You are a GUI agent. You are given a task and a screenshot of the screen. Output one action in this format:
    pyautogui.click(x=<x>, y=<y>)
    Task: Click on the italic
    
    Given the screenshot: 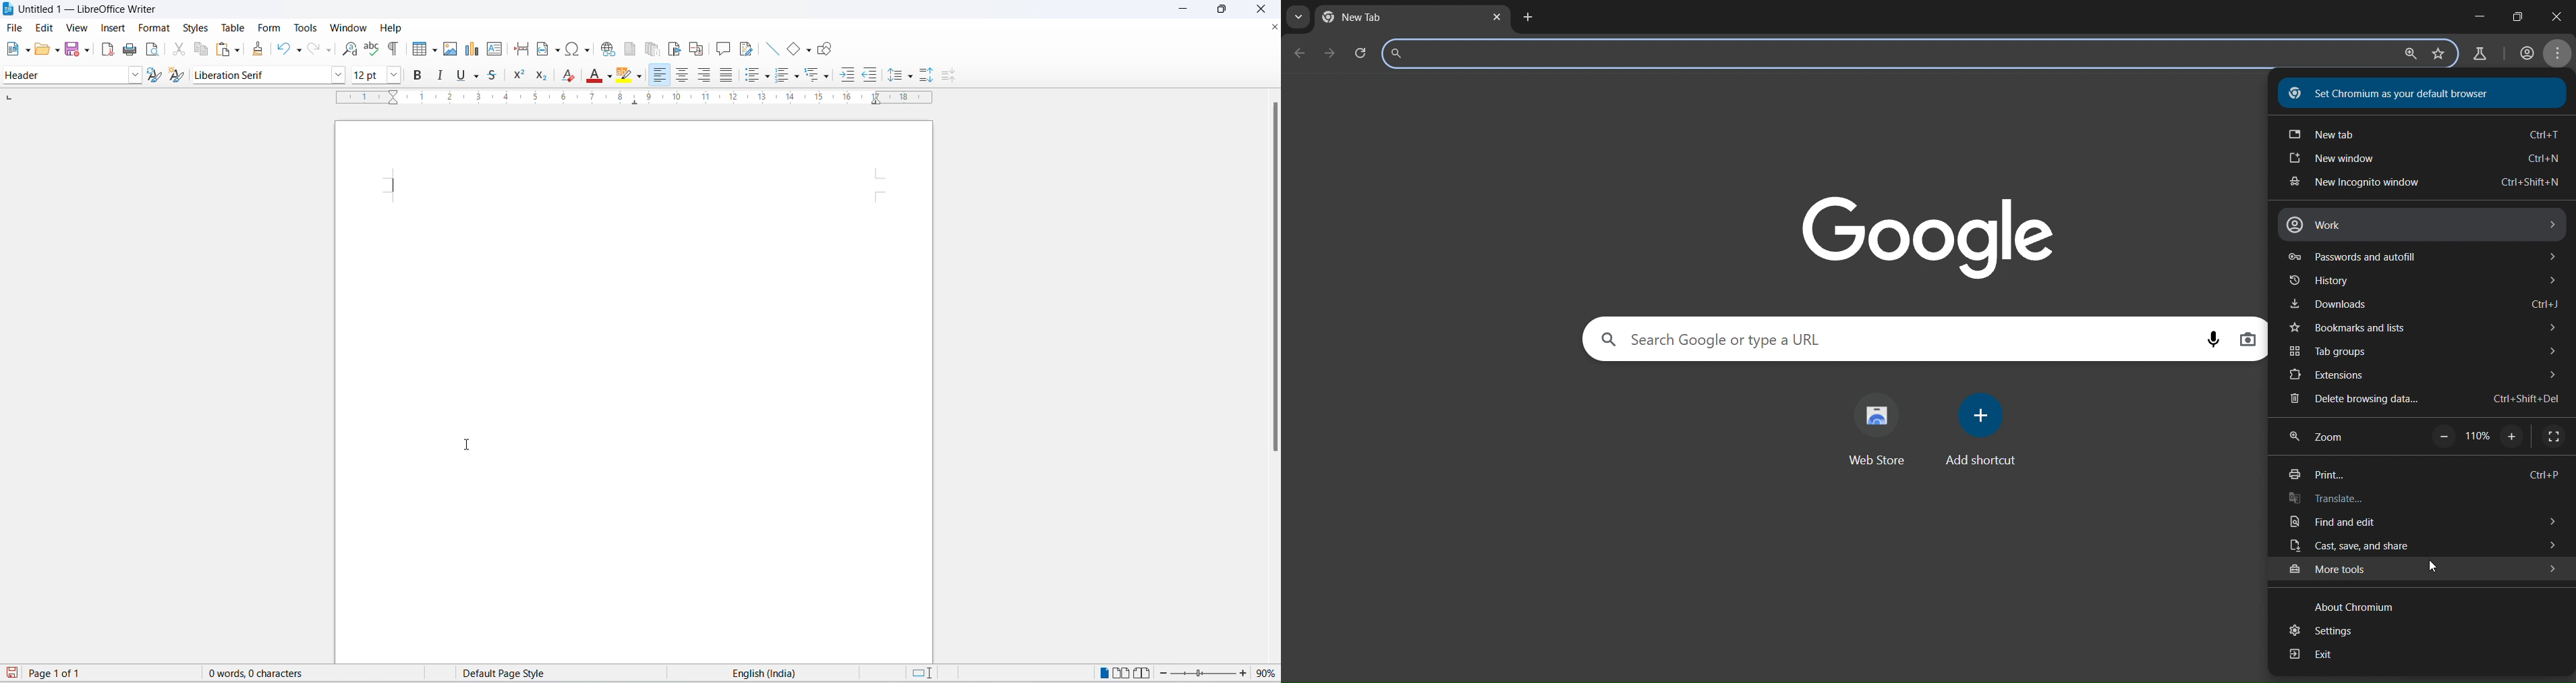 What is the action you would take?
    pyautogui.click(x=440, y=76)
    